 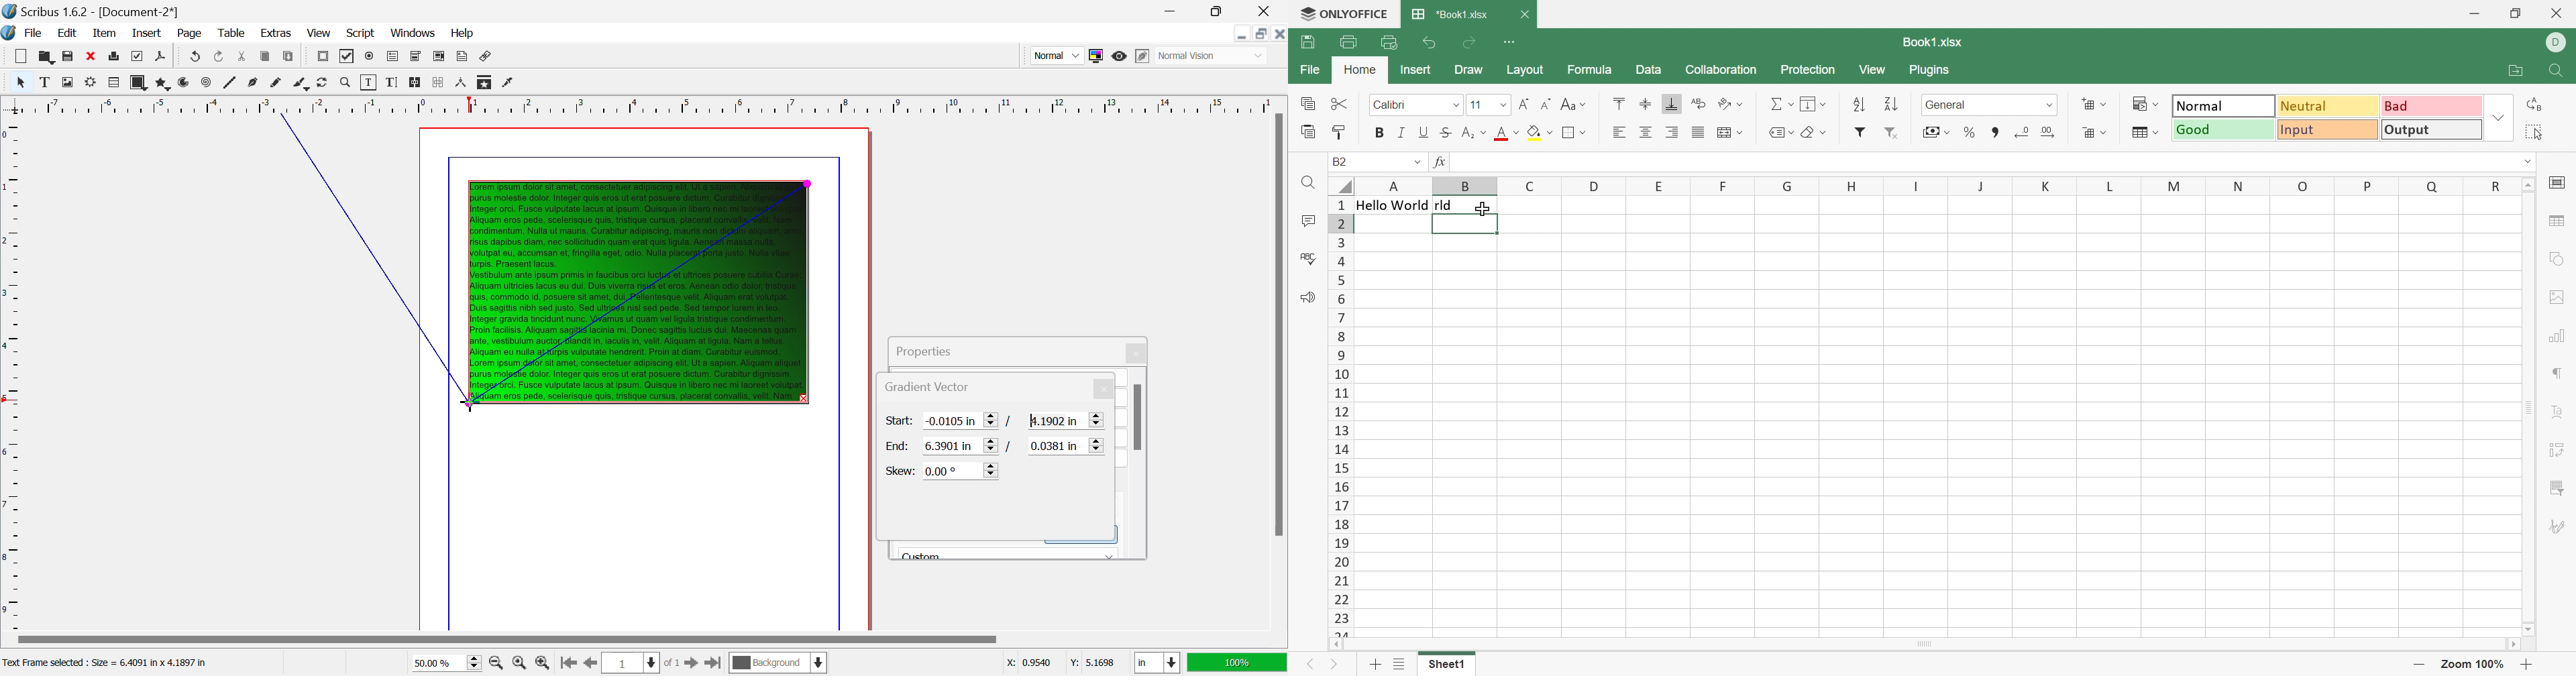 I want to click on table settings, so click(x=2556, y=221).